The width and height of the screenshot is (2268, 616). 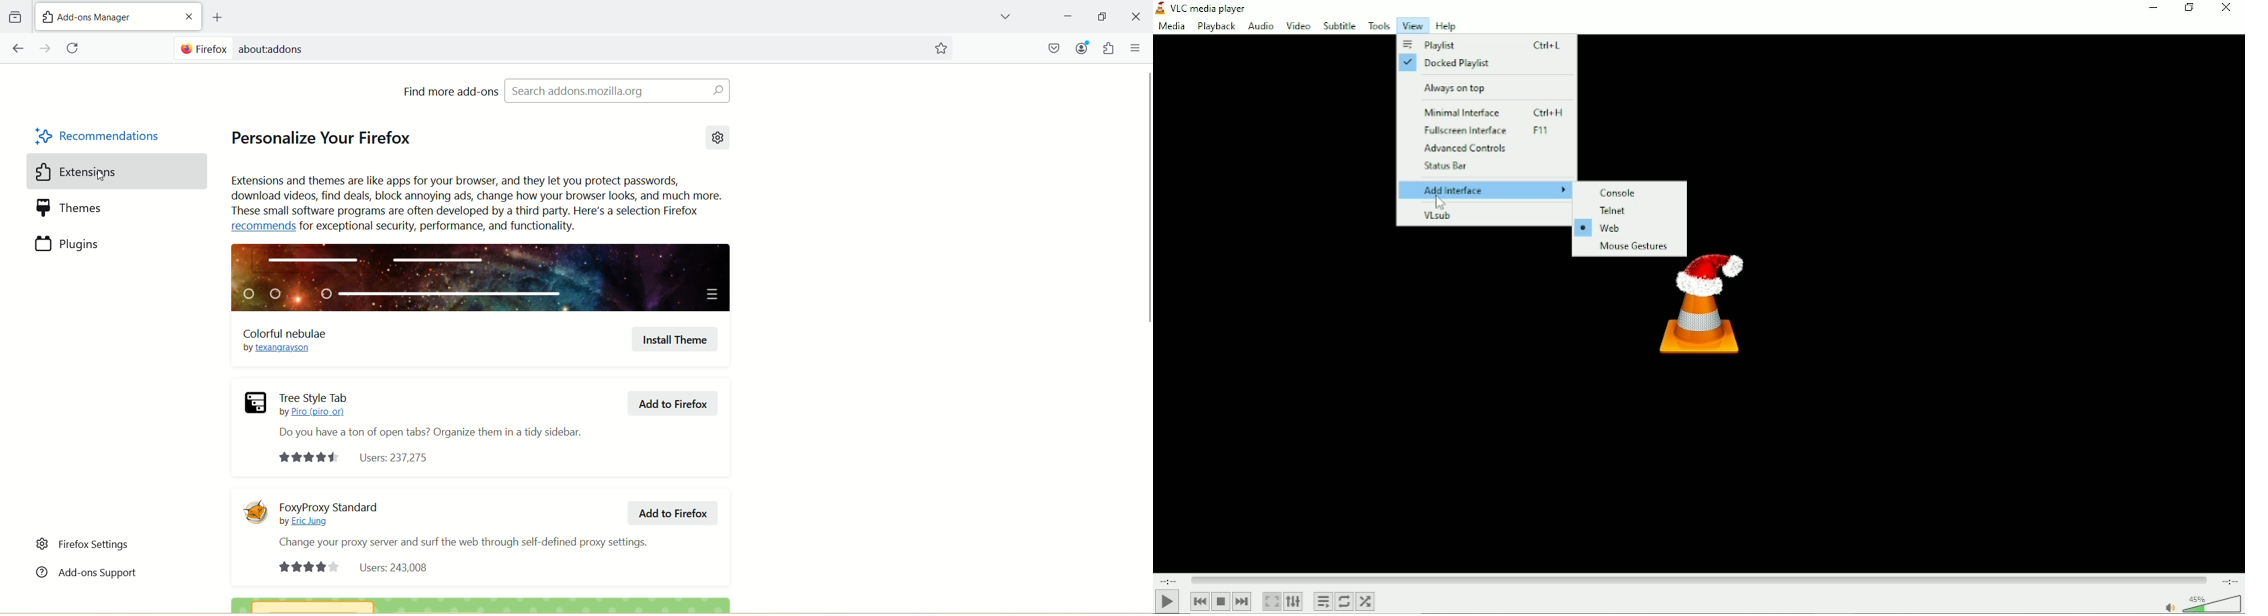 What do you see at coordinates (1446, 26) in the screenshot?
I see `Help` at bounding box center [1446, 26].